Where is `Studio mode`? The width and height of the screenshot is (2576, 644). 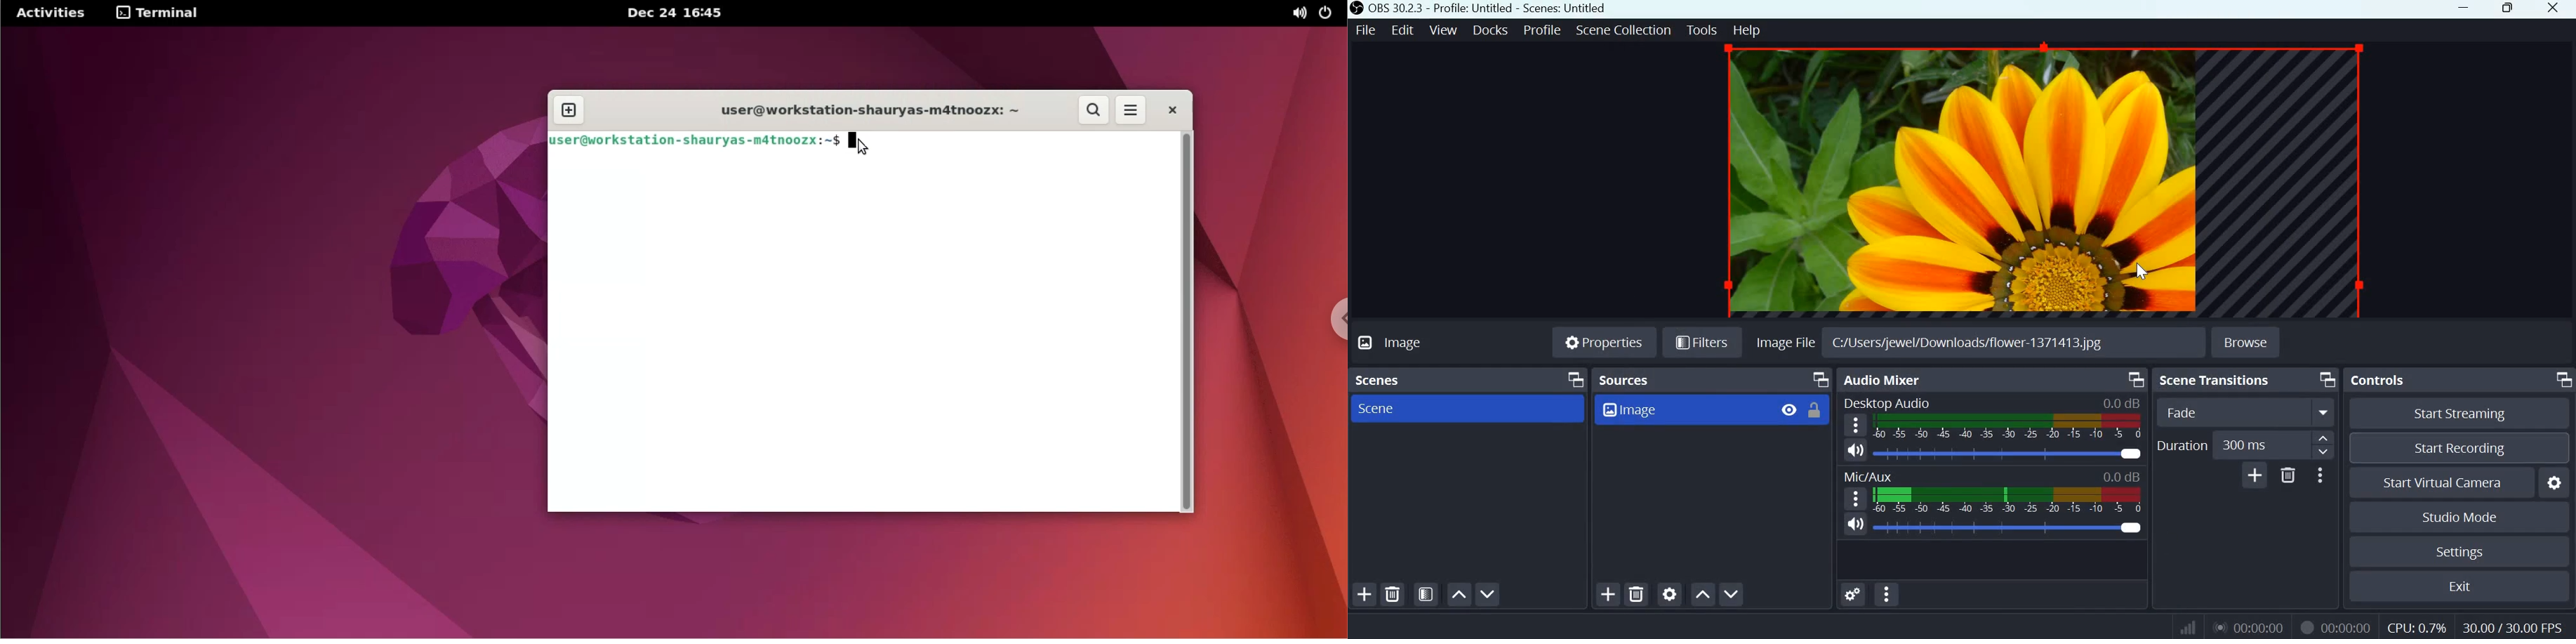 Studio mode is located at coordinates (2461, 516).